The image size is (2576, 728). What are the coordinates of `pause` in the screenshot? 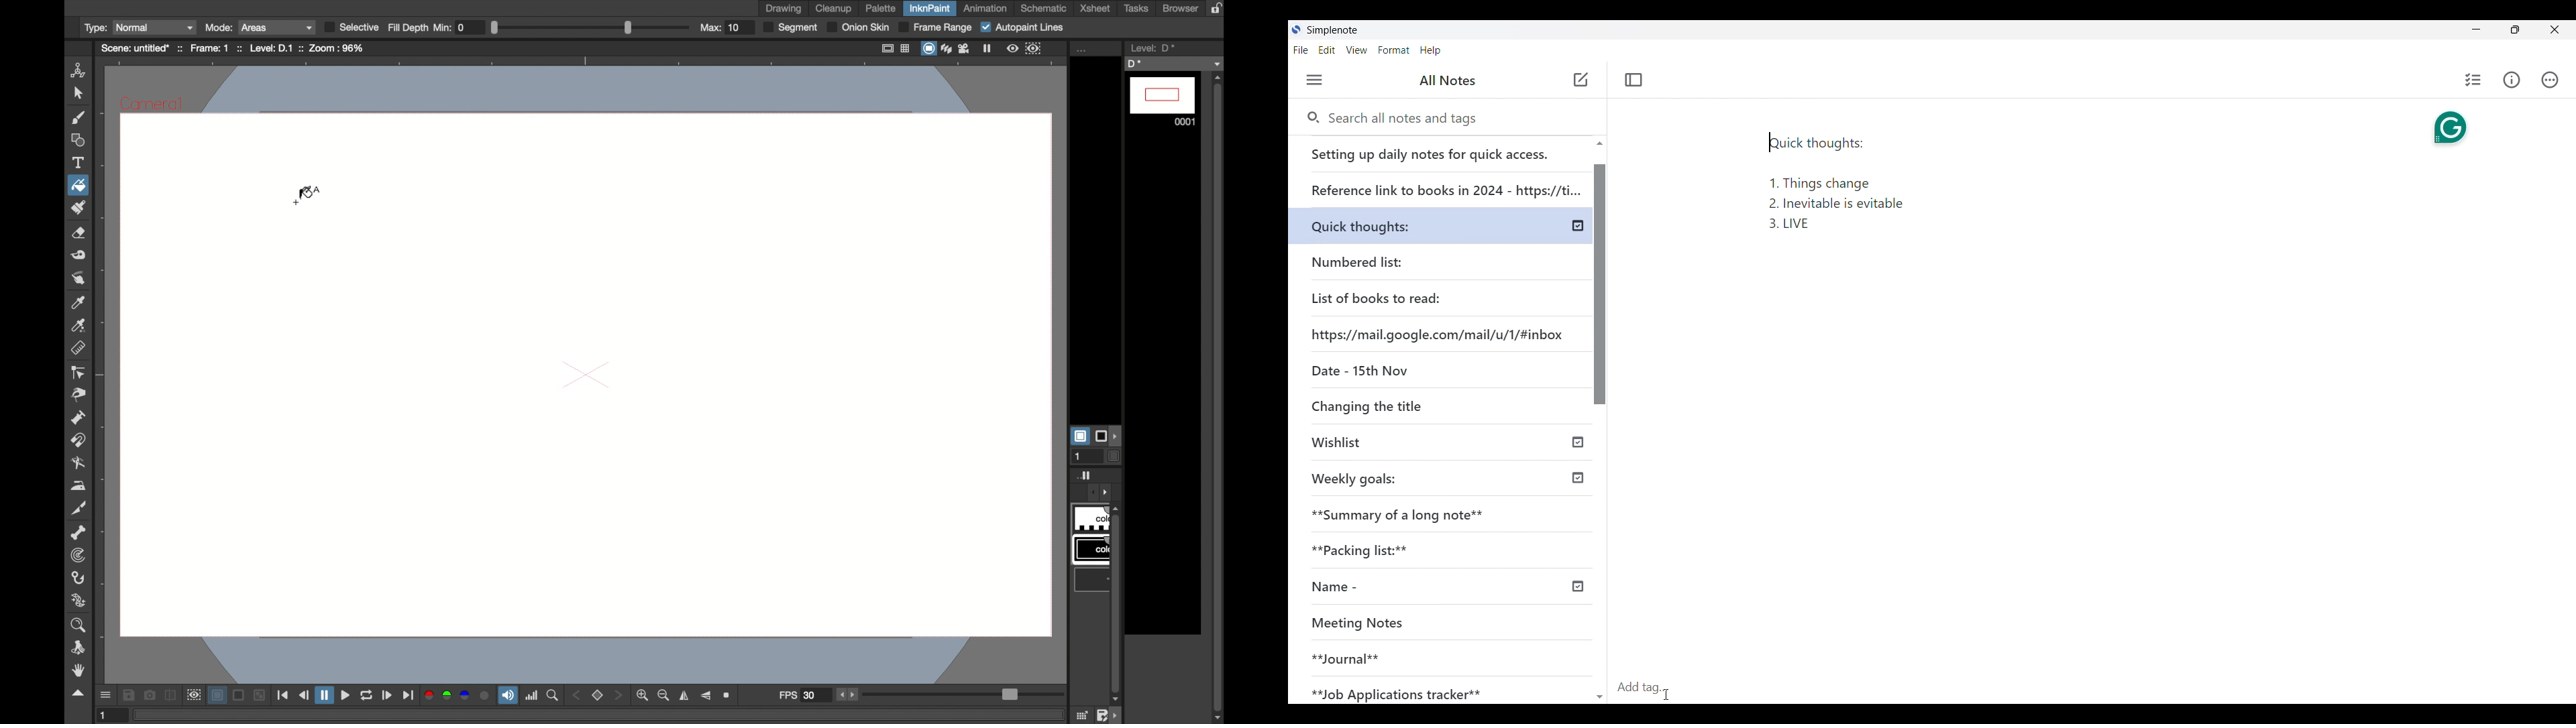 It's located at (989, 48).